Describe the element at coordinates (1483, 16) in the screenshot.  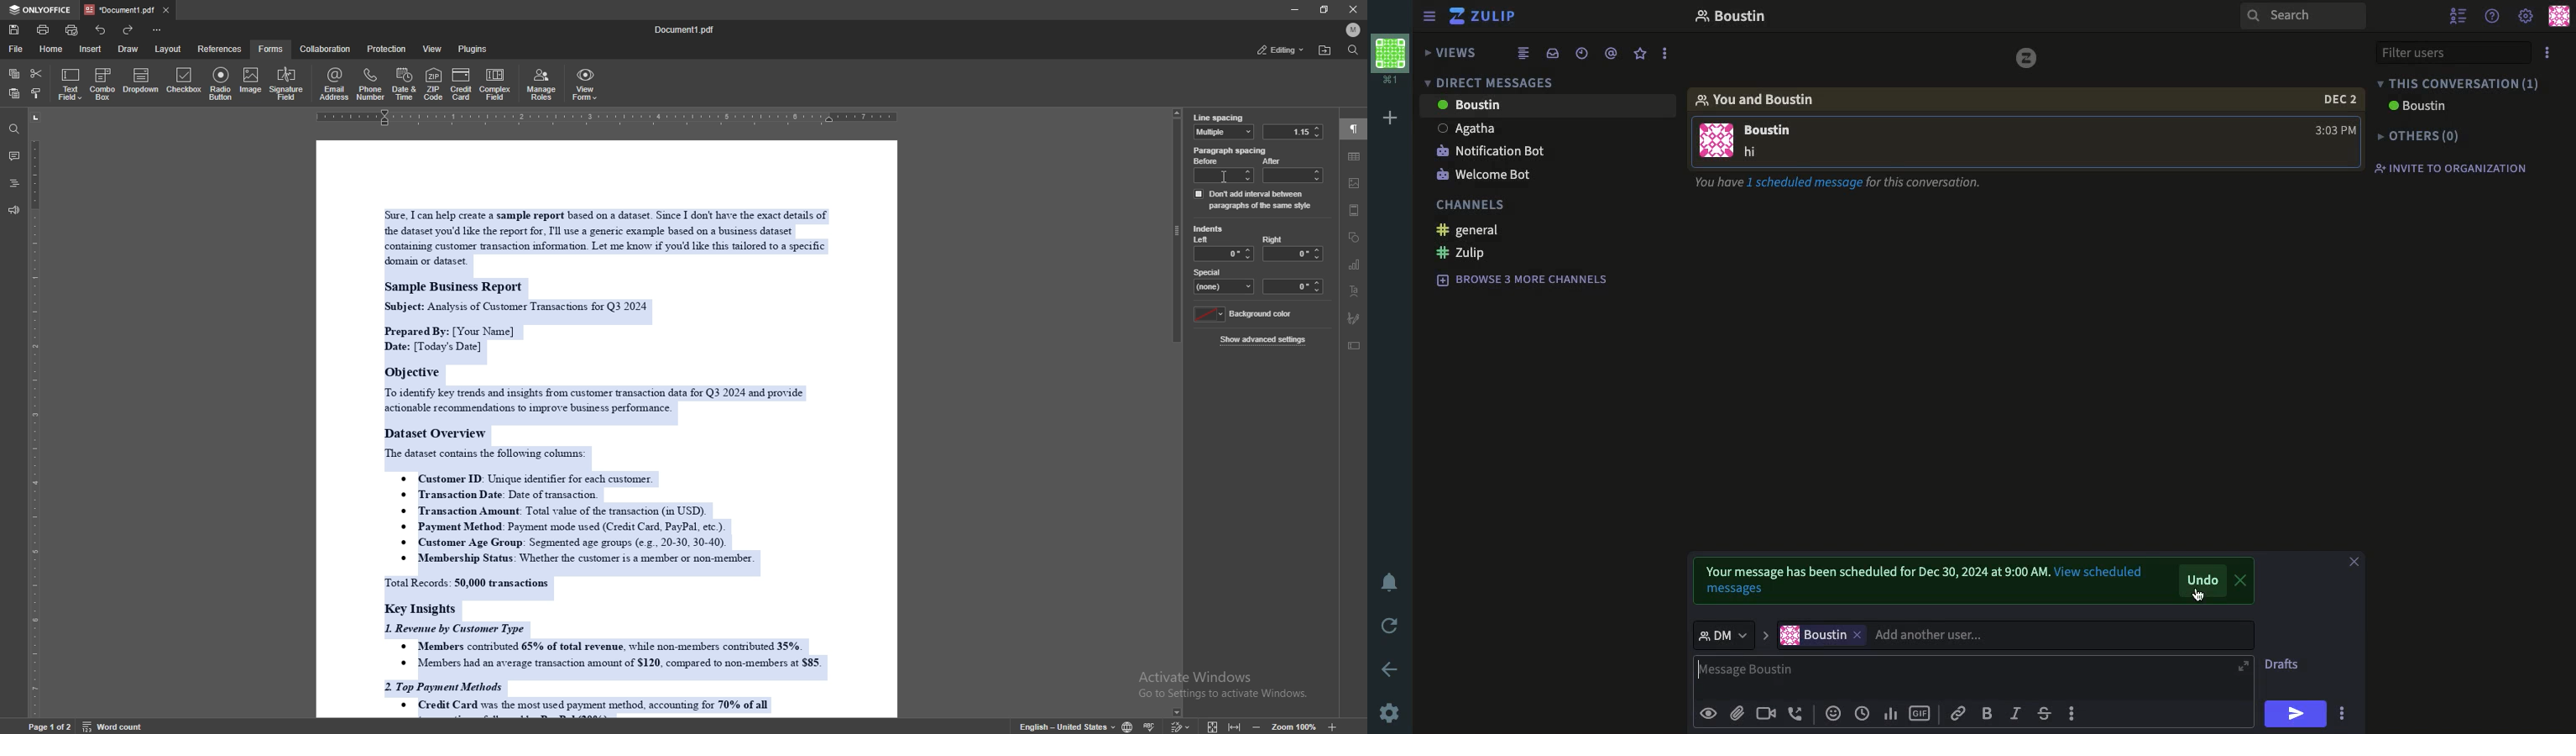
I see `zulip` at that location.